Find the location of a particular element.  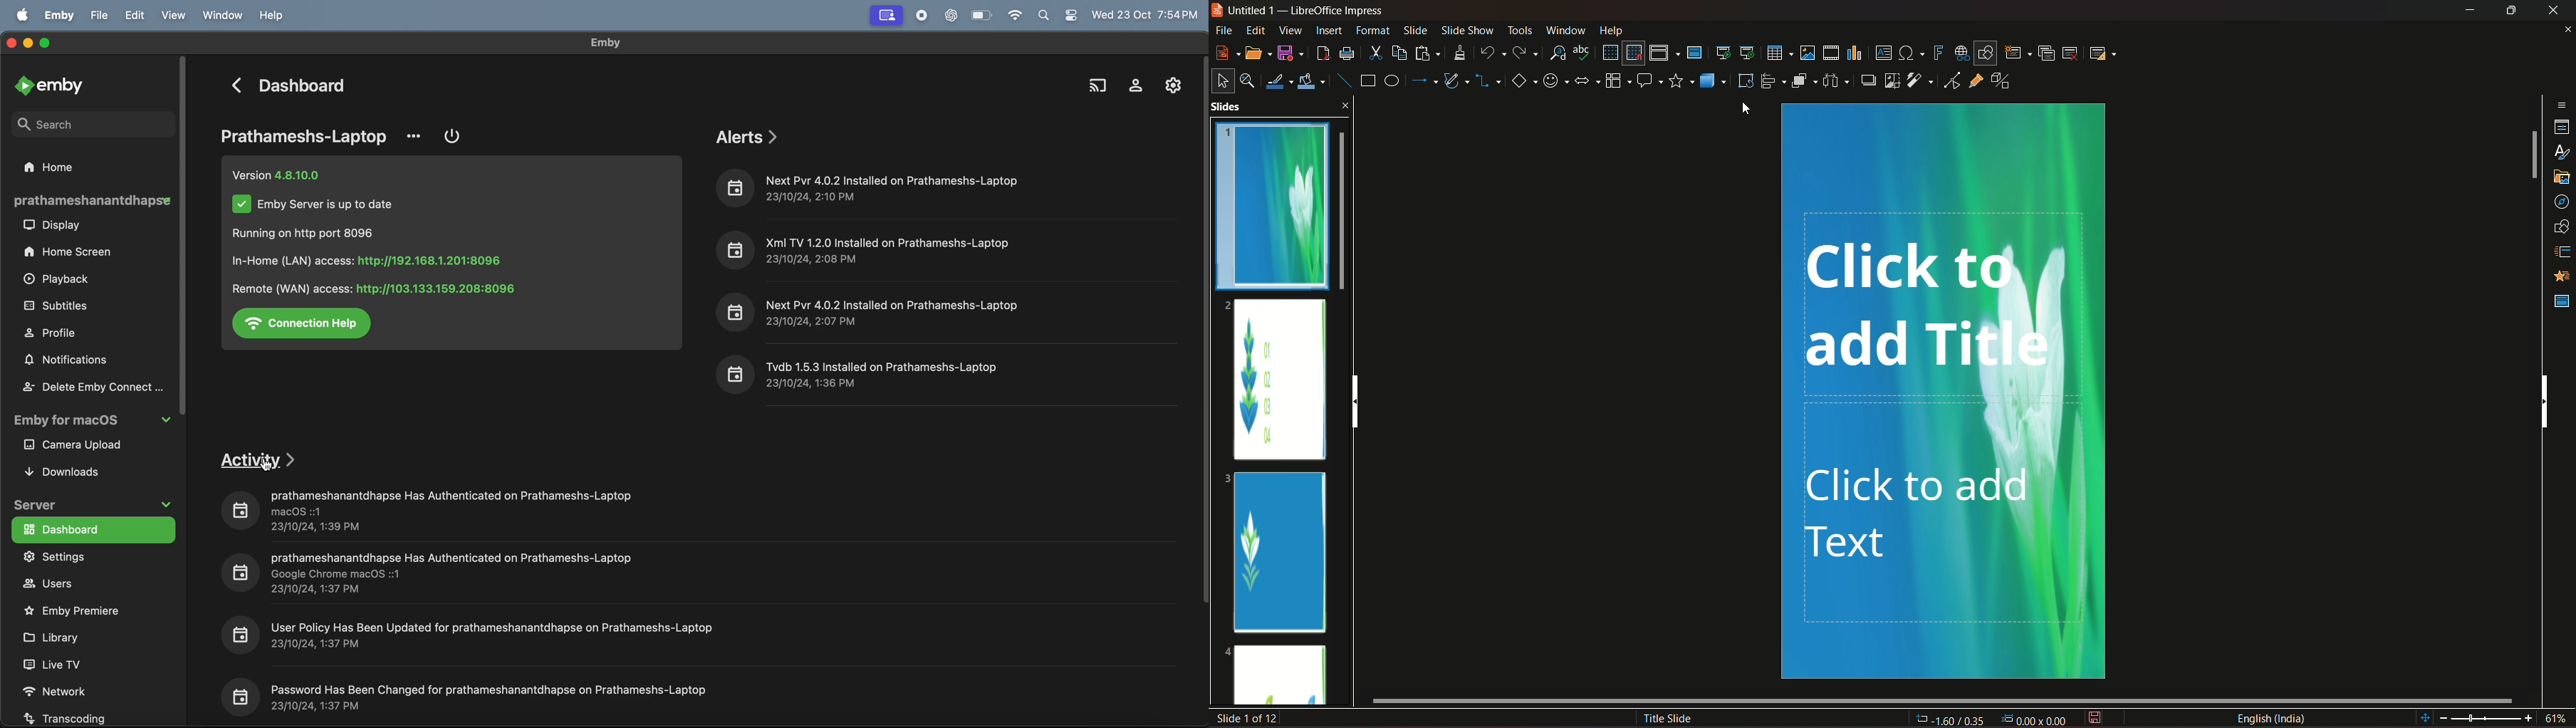

network is located at coordinates (70, 688).